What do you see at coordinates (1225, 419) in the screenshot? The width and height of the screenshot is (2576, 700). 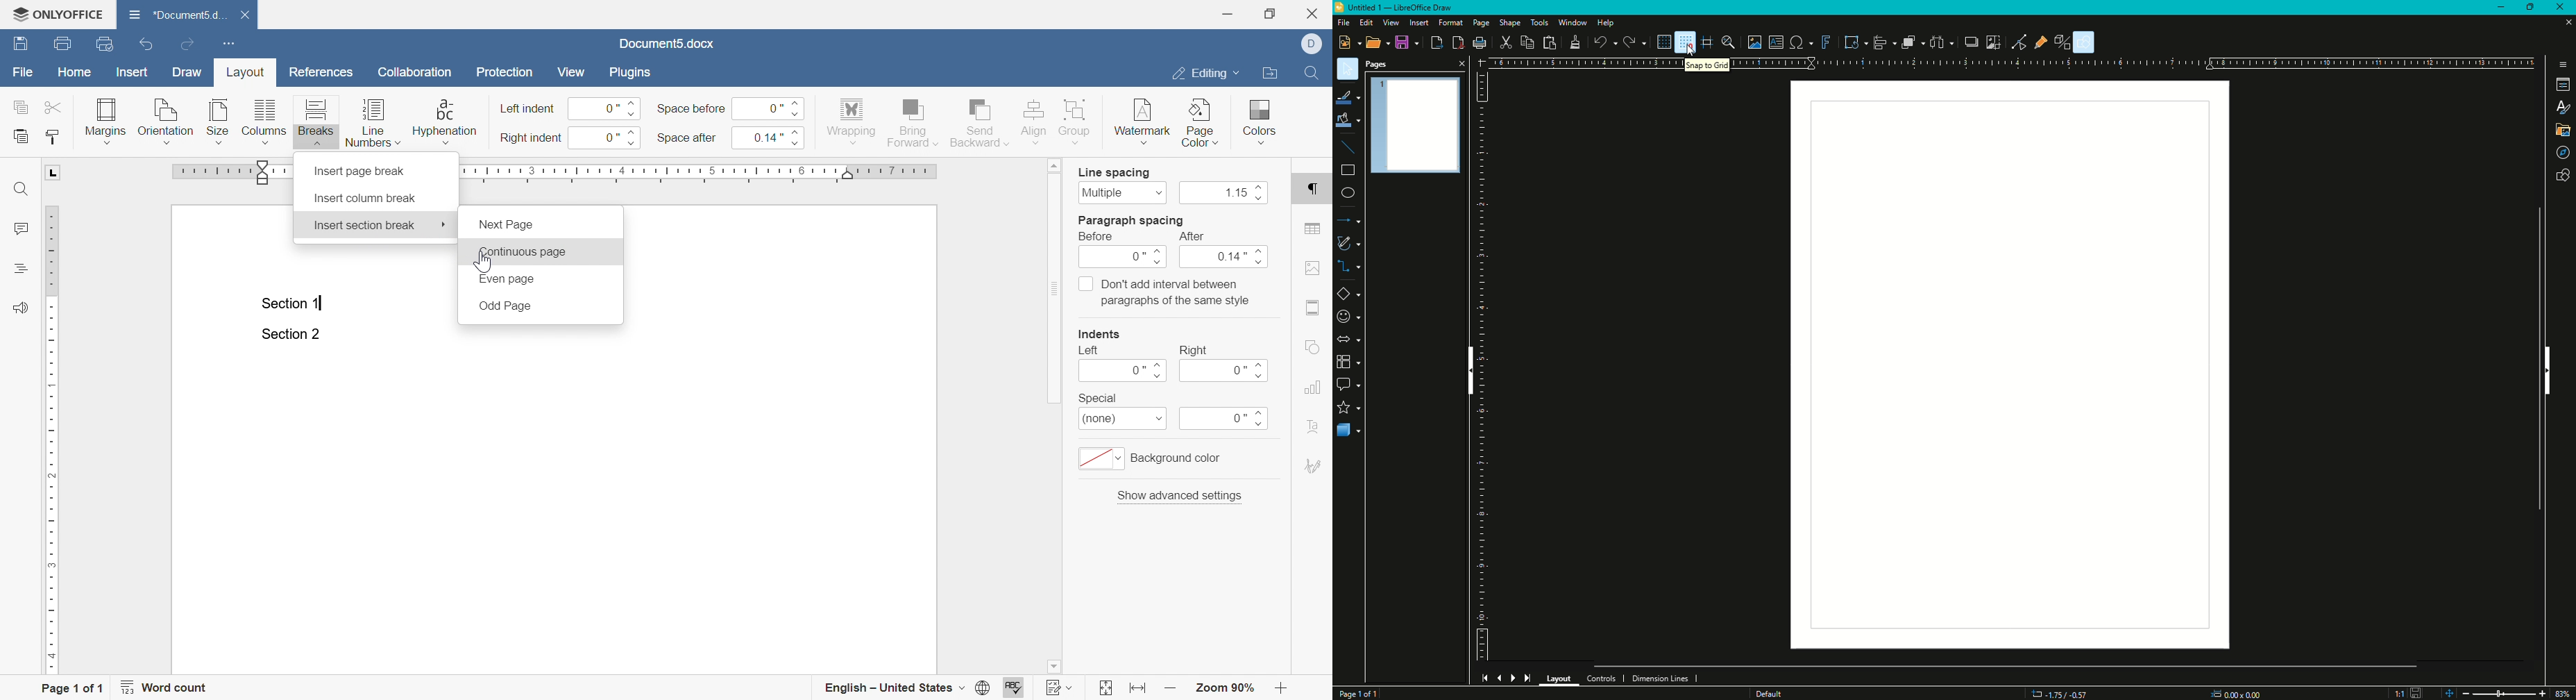 I see `0` at bounding box center [1225, 419].